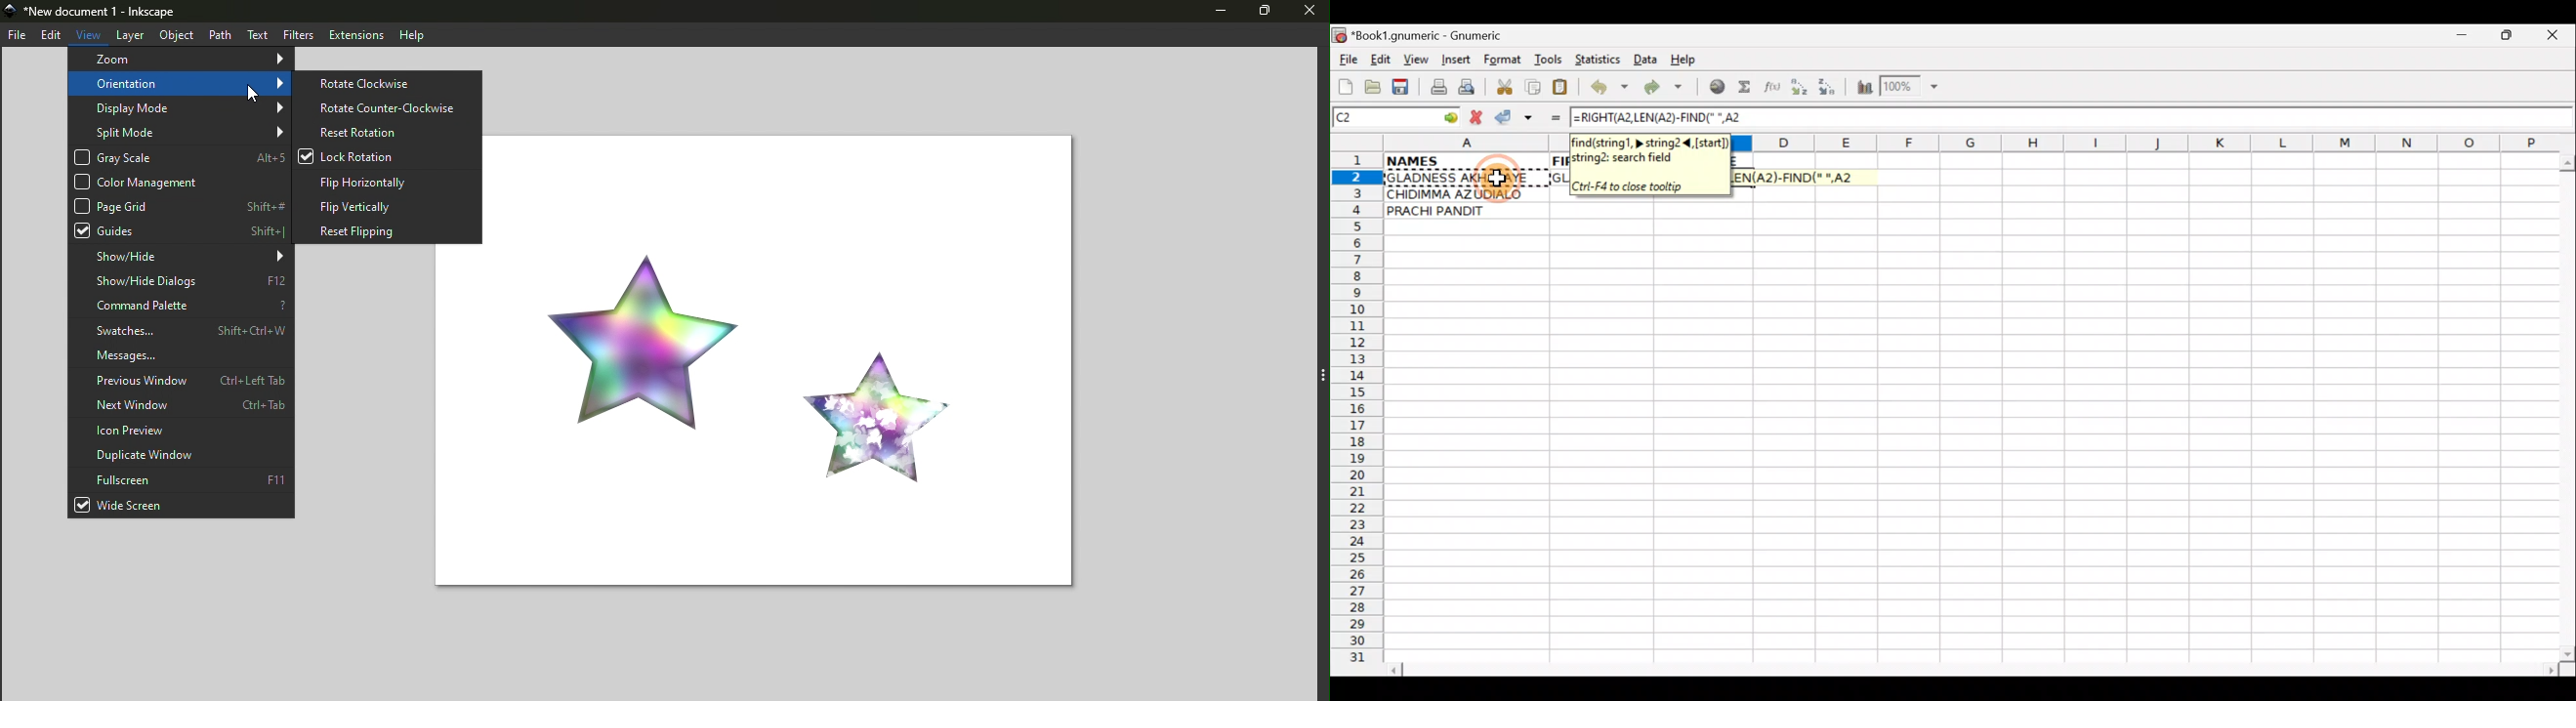 The height and width of the screenshot is (728, 2576). Describe the element at coordinates (1459, 193) in the screenshot. I see `CHIDIMMA AZUDIALO` at that location.